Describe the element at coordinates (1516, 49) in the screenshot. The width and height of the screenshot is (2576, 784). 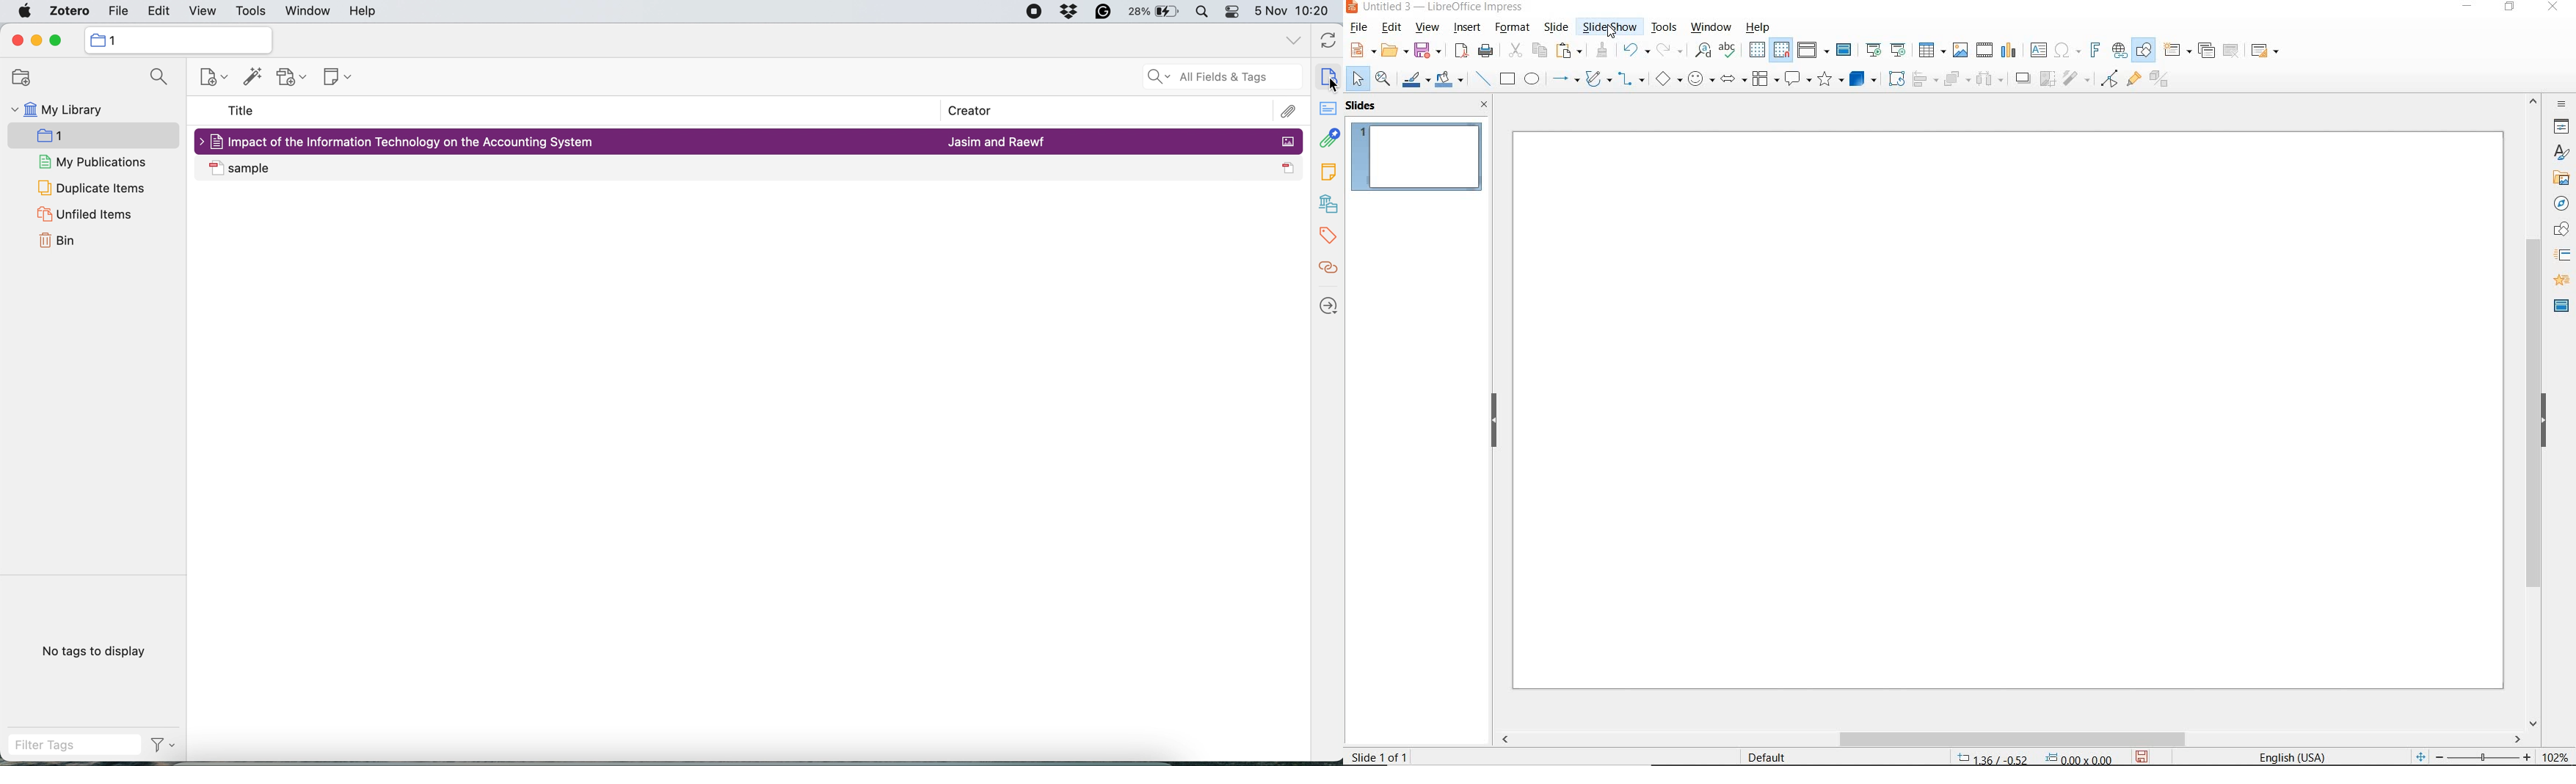
I see `CUT` at that location.